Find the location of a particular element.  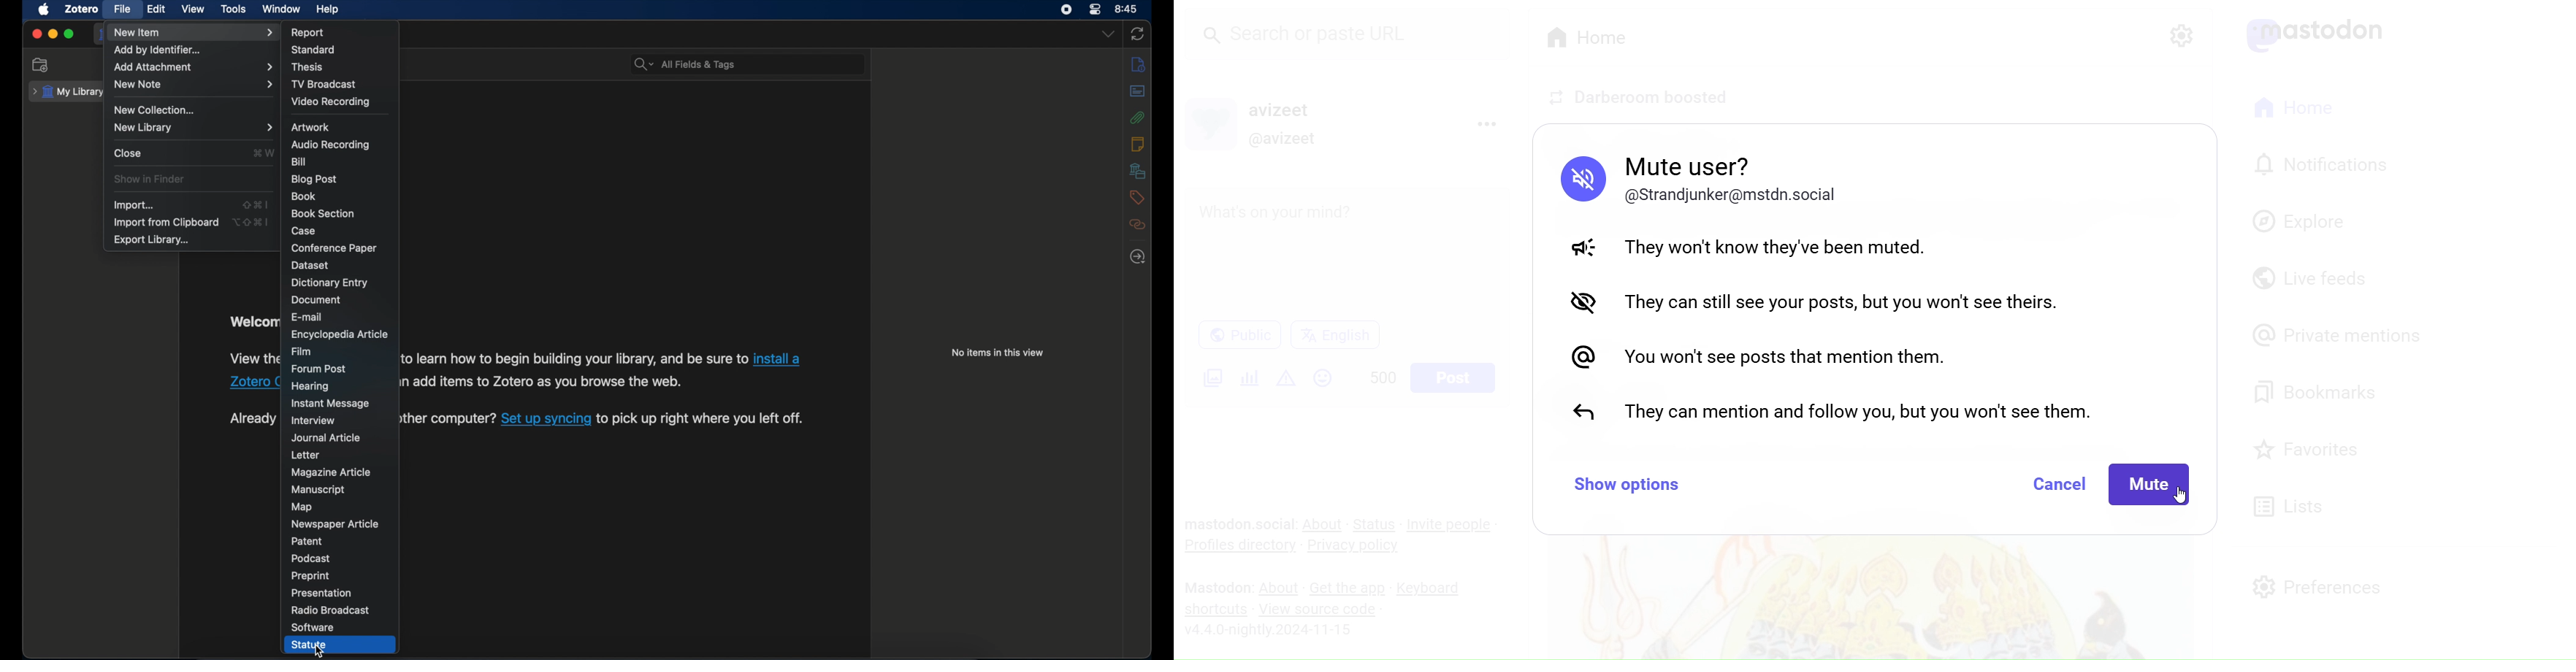

journal article is located at coordinates (325, 438).